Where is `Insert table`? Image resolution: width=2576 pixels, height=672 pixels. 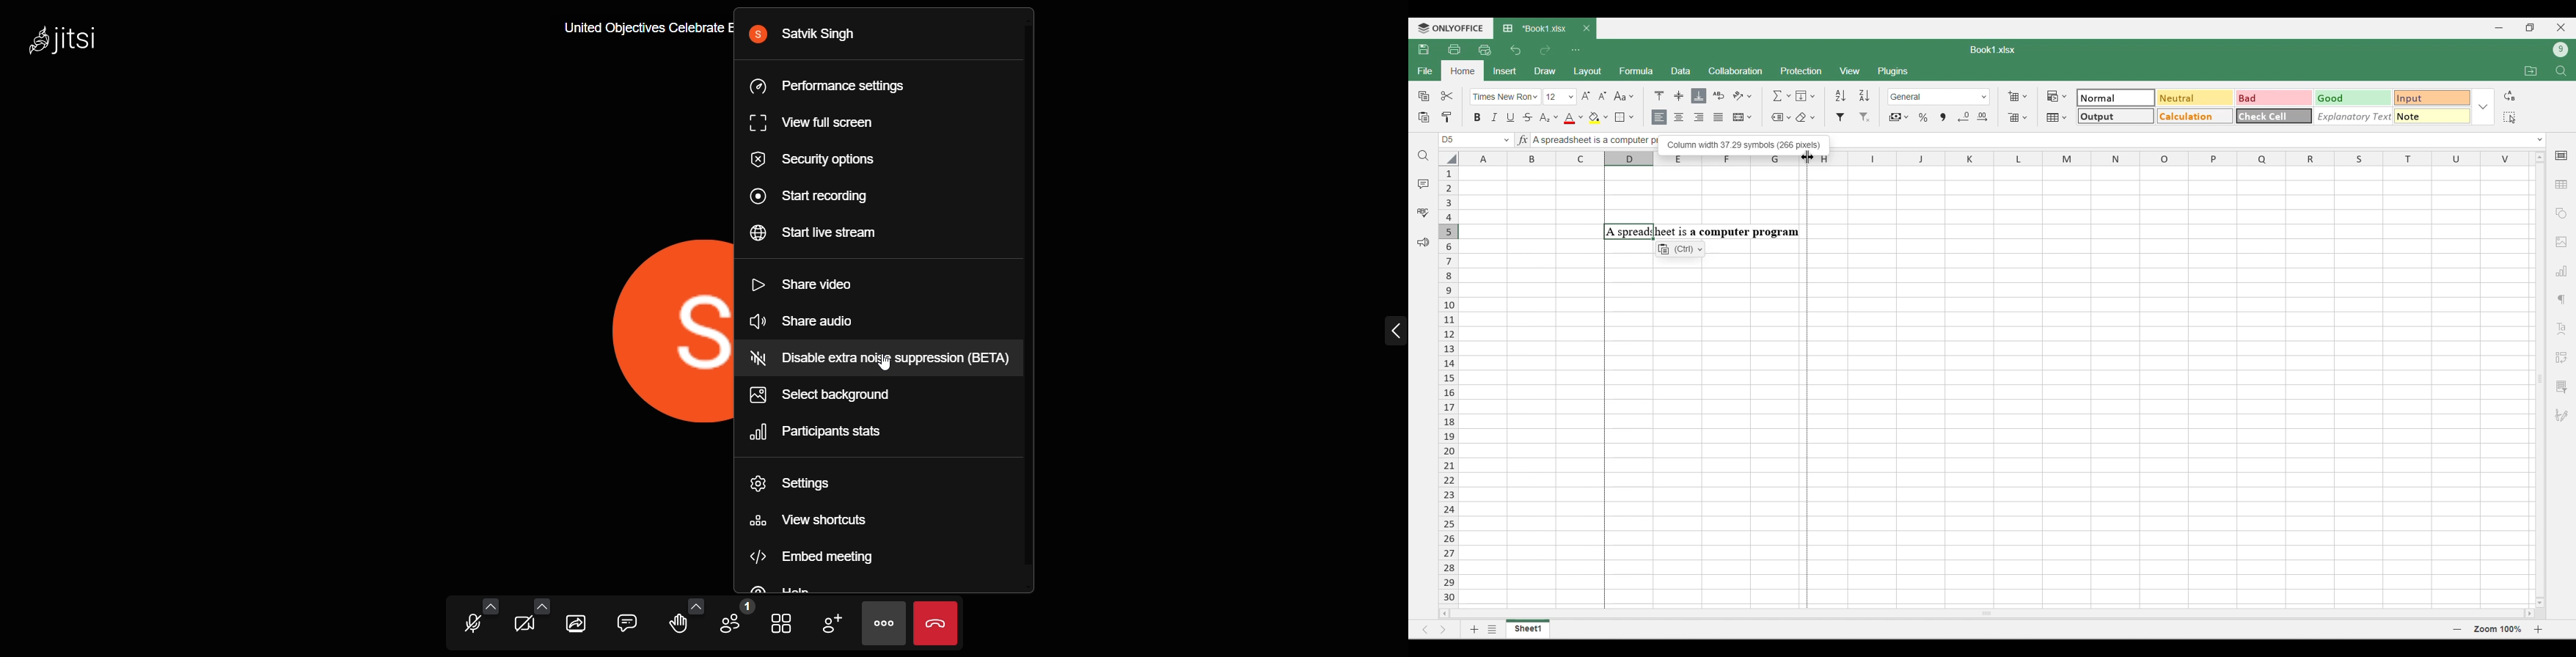
Insert table is located at coordinates (2563, 185).